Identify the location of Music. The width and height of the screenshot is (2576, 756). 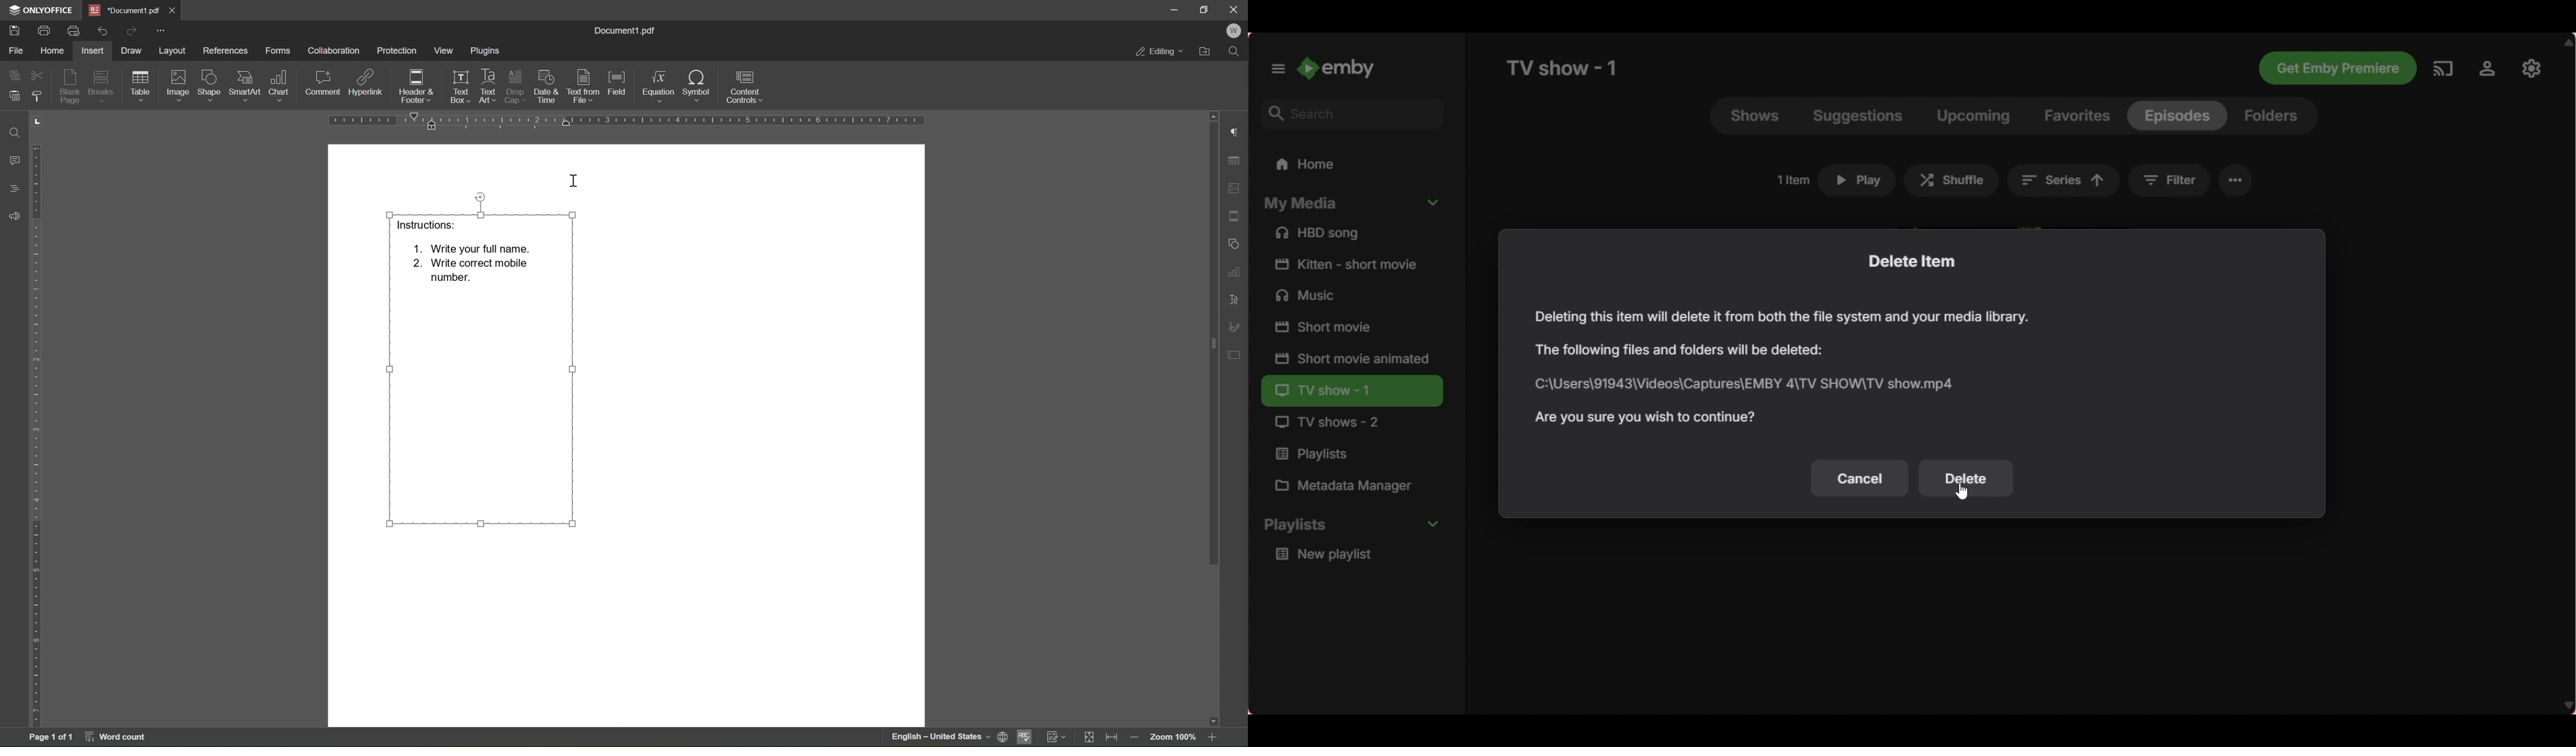
(1353, 295).